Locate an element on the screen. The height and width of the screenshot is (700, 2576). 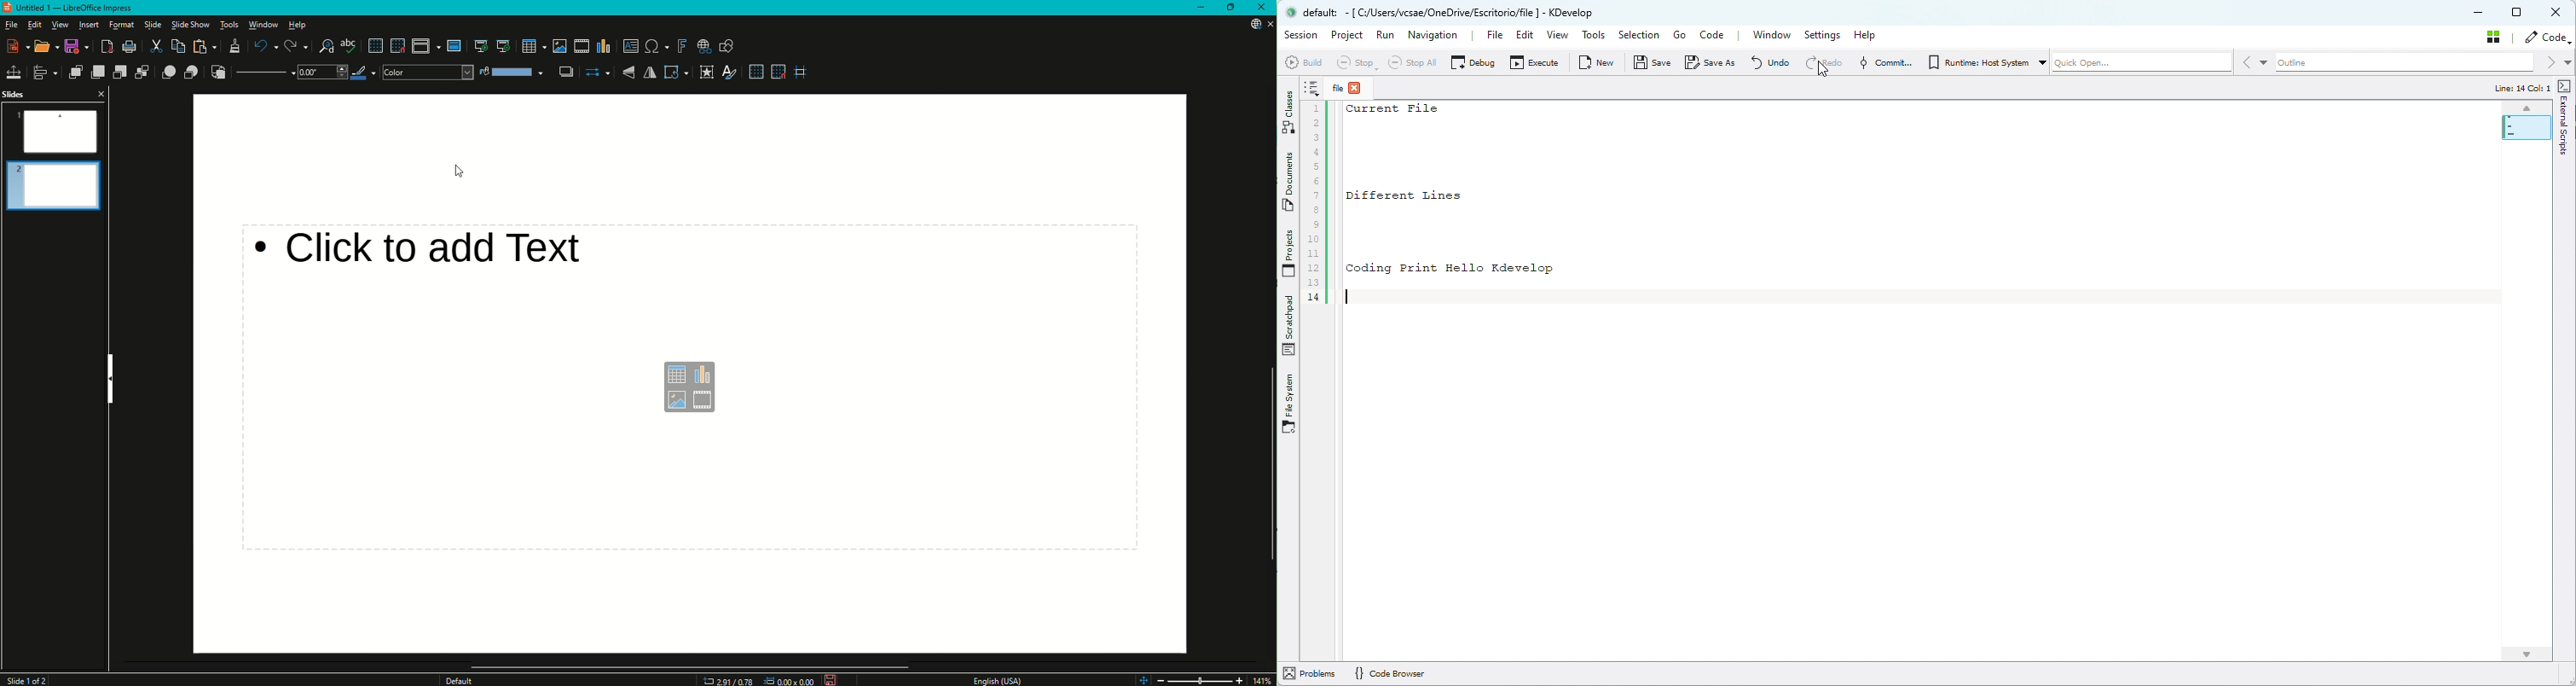
Copy is located at coordinates (174, 46).